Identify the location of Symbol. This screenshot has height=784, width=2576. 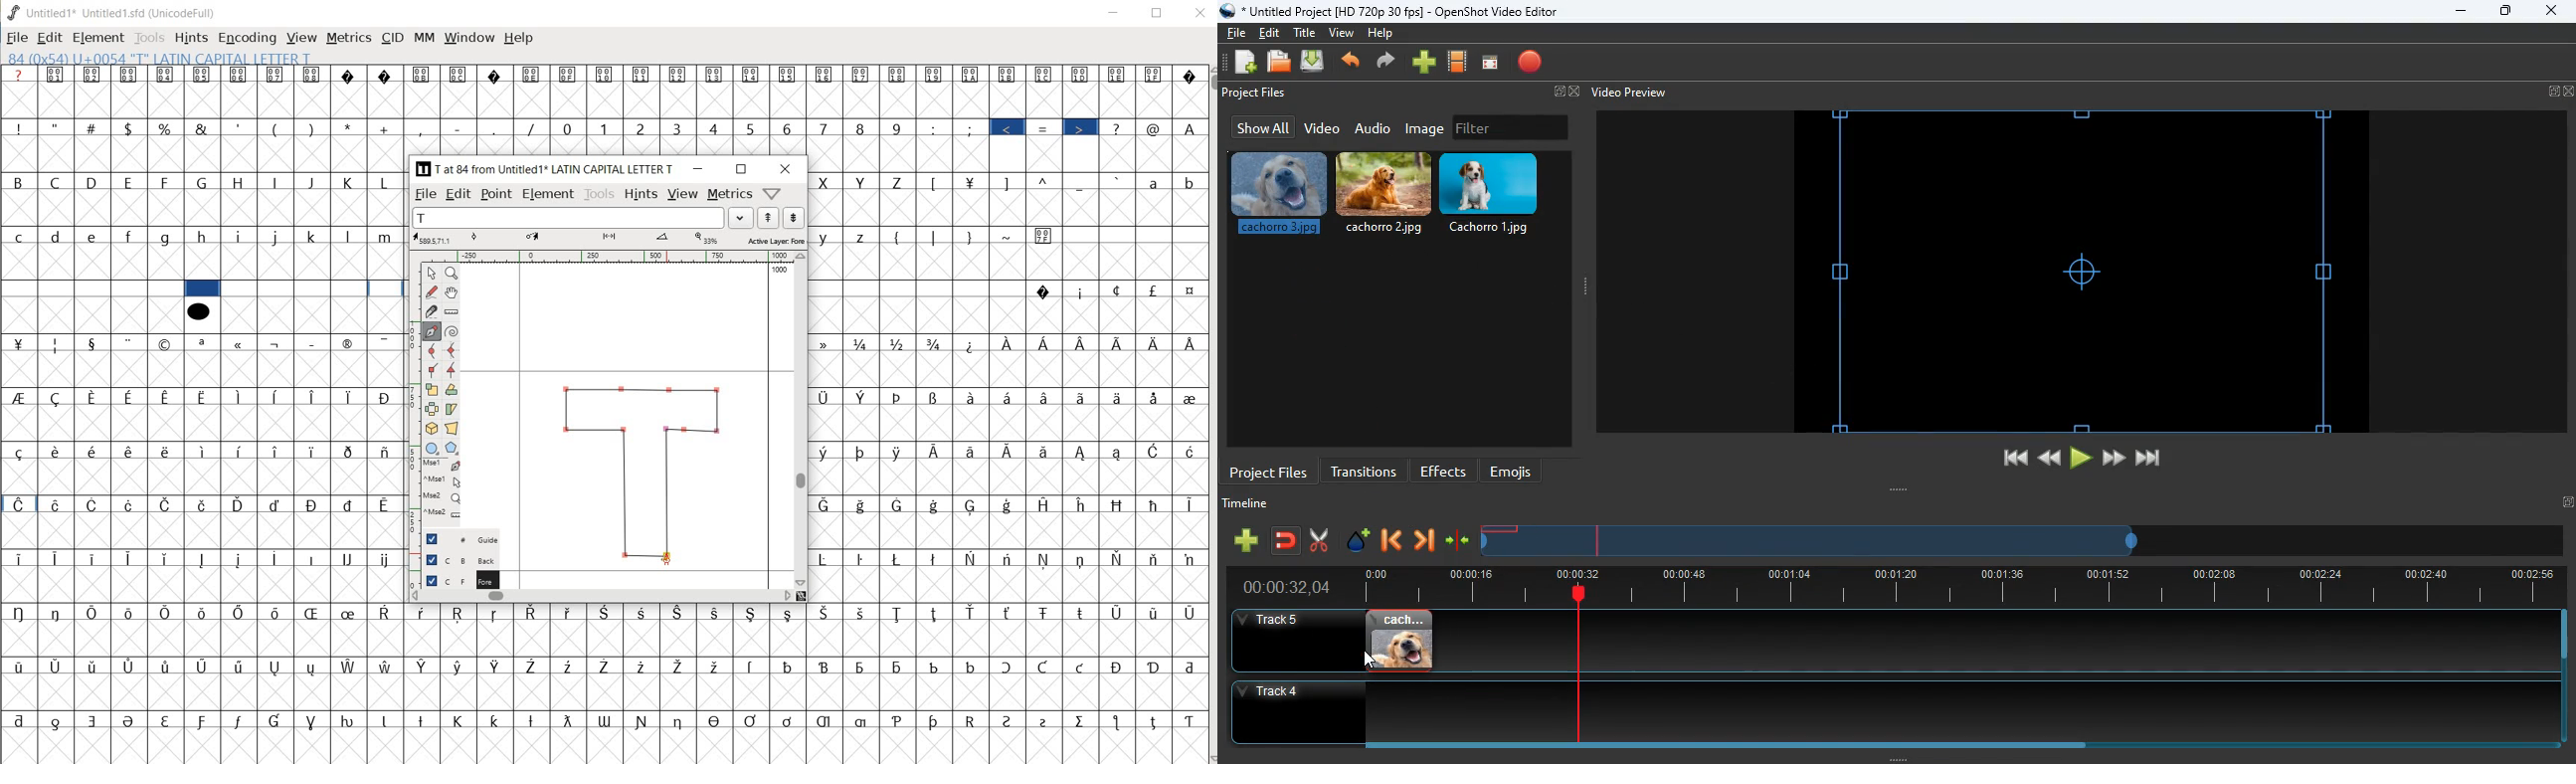
(1155, 452).